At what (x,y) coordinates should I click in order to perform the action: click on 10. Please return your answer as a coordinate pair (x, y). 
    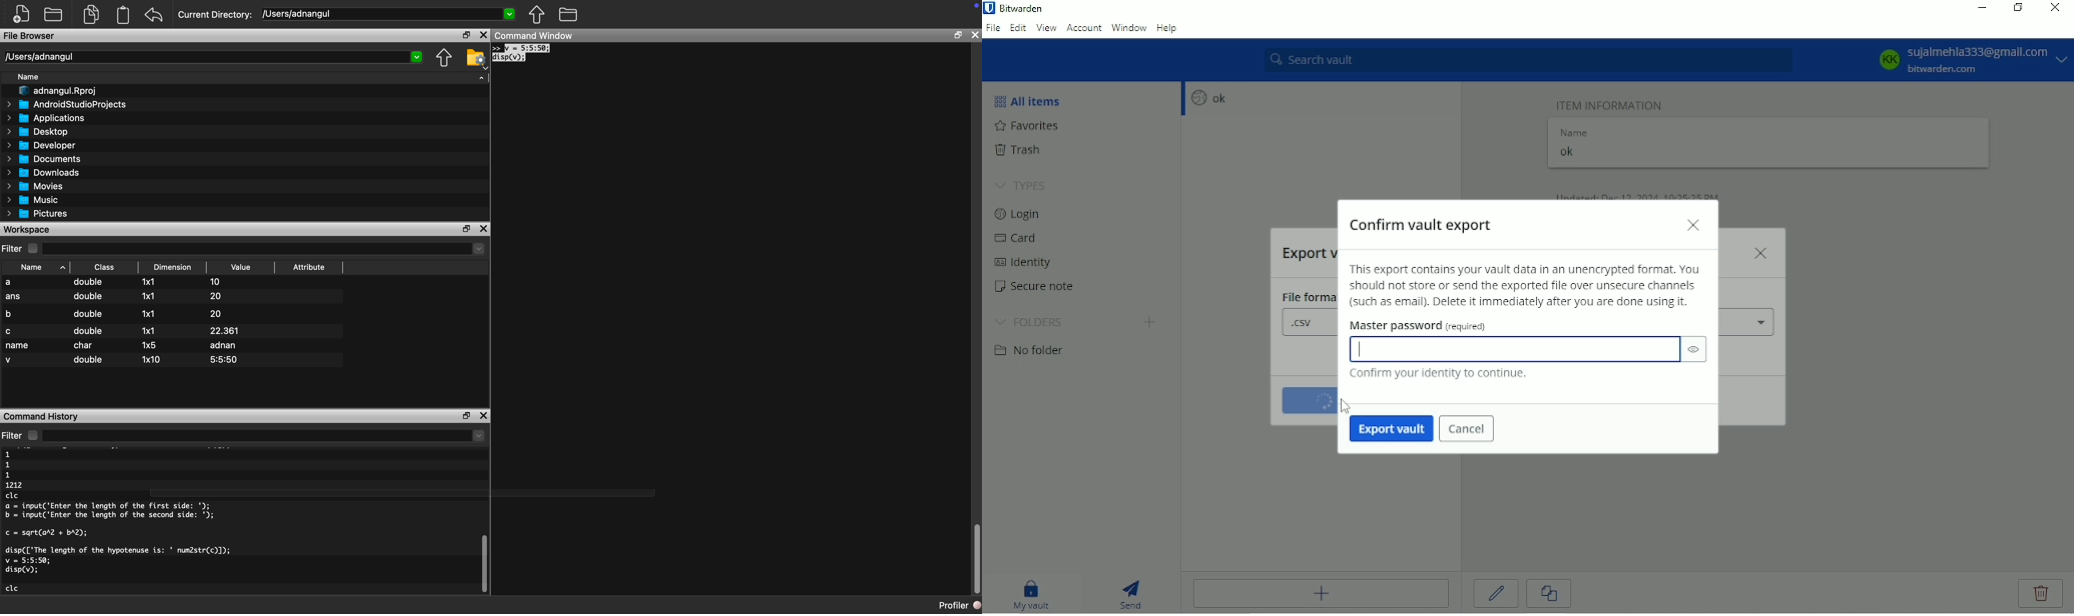
    Looking at the image, I should click on (217, 281).